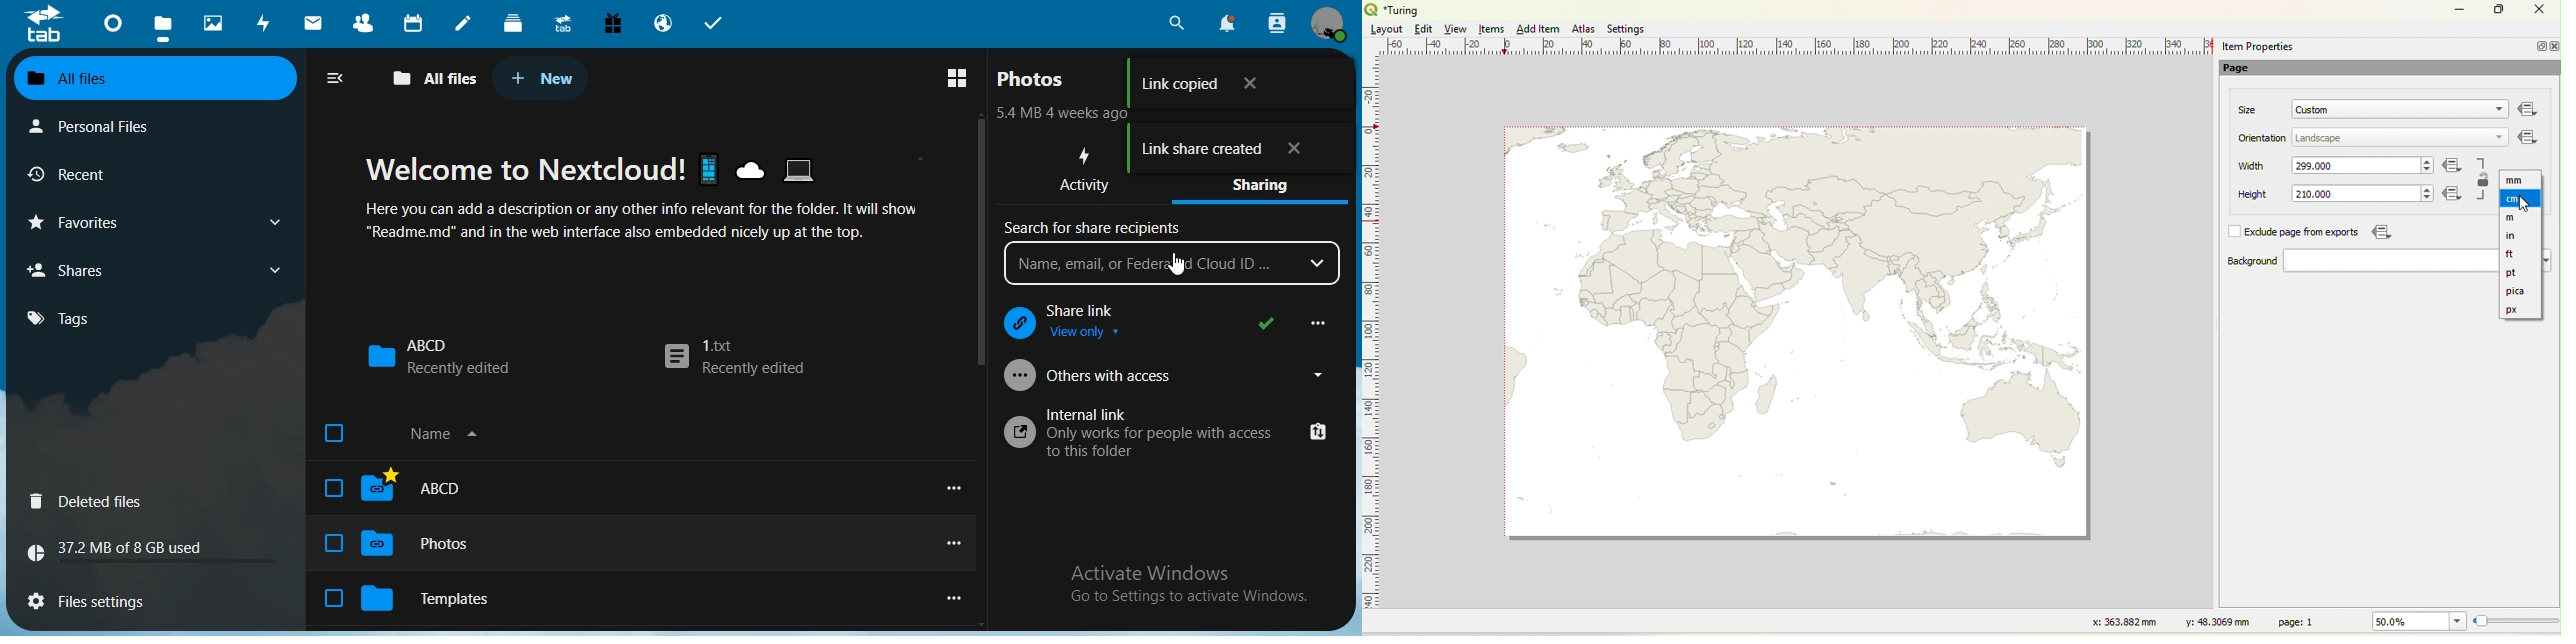 The height and width of the screenshot is (644, 2576). I want to click on contacts, so click(369, 25).